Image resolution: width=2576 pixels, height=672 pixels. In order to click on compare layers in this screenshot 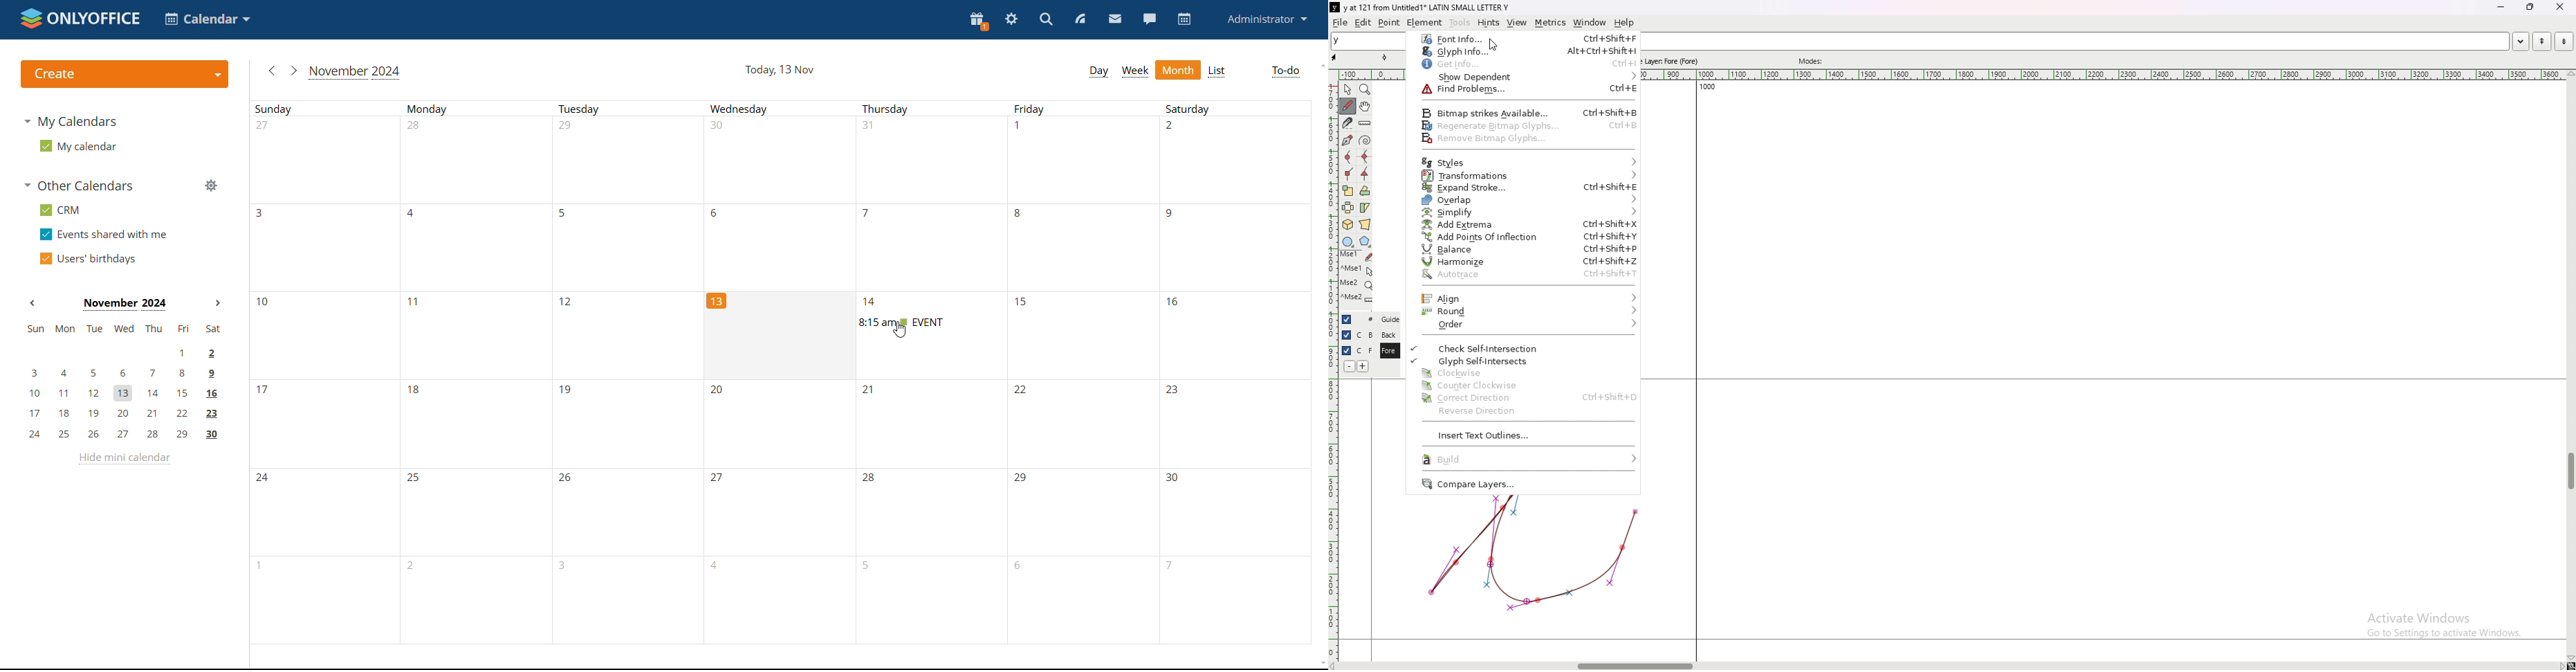, I will do `click(1526, 484)`.